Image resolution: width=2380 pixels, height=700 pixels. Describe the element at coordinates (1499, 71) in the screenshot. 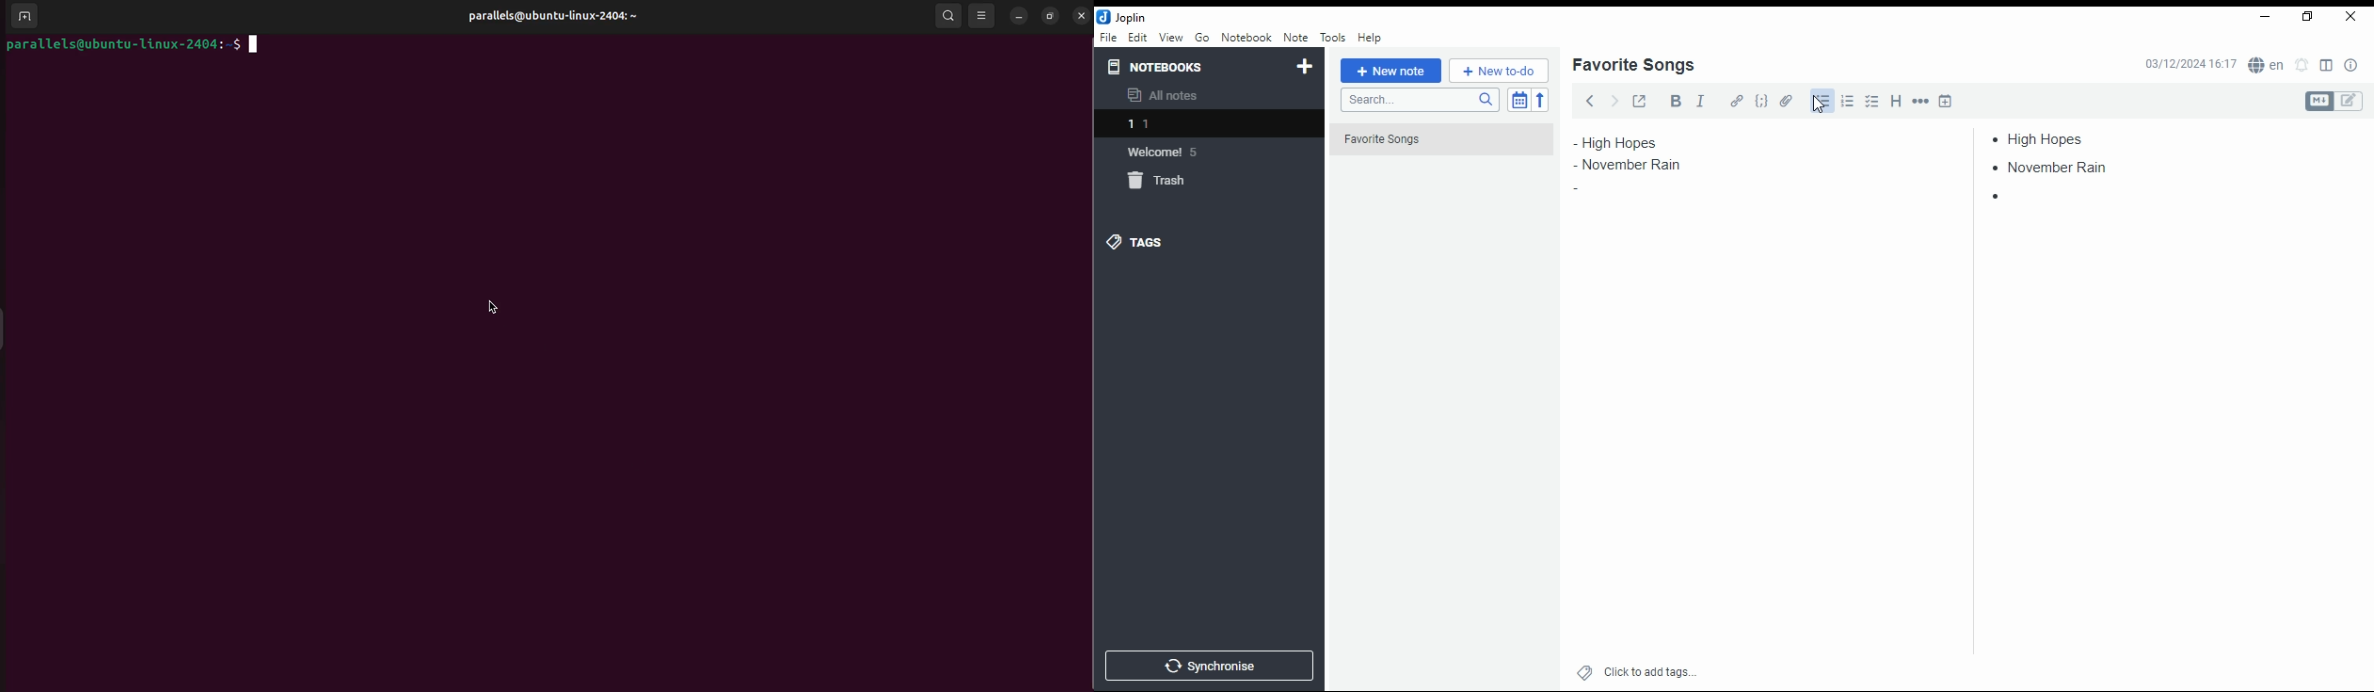

I see `New to-do` at that location.